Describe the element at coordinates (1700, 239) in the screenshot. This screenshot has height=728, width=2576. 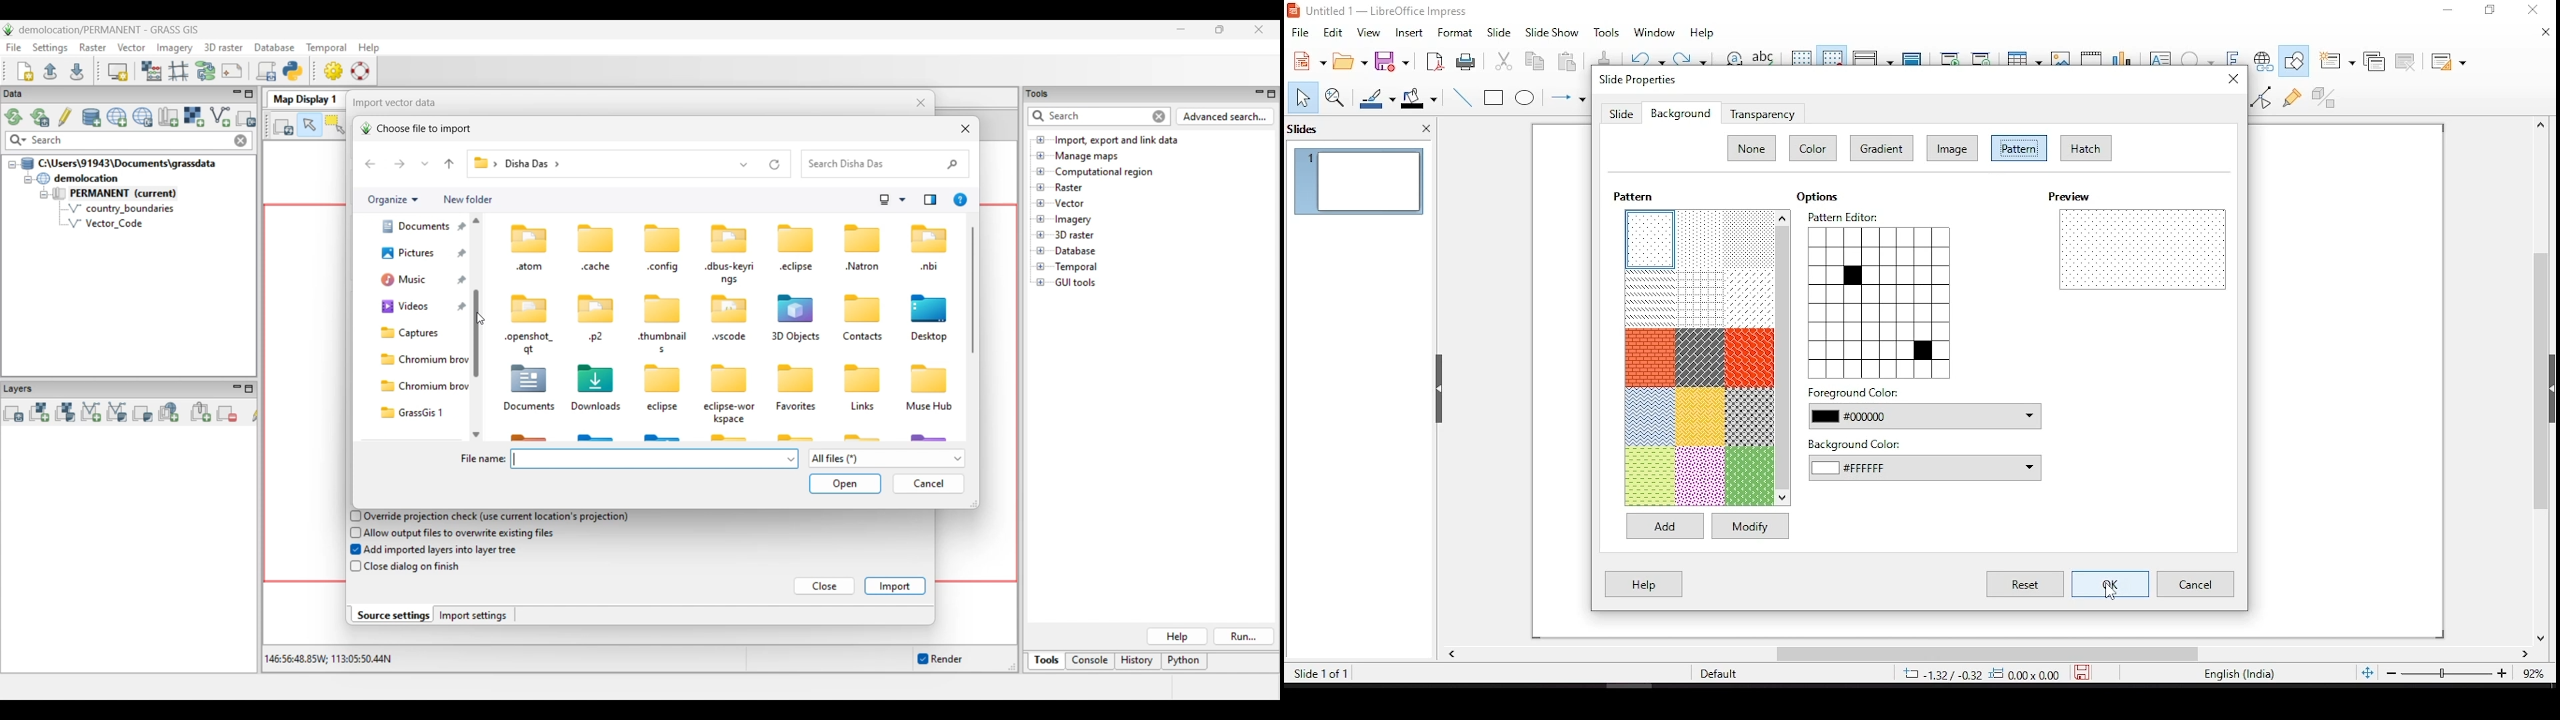
I see `pattern` at that location.